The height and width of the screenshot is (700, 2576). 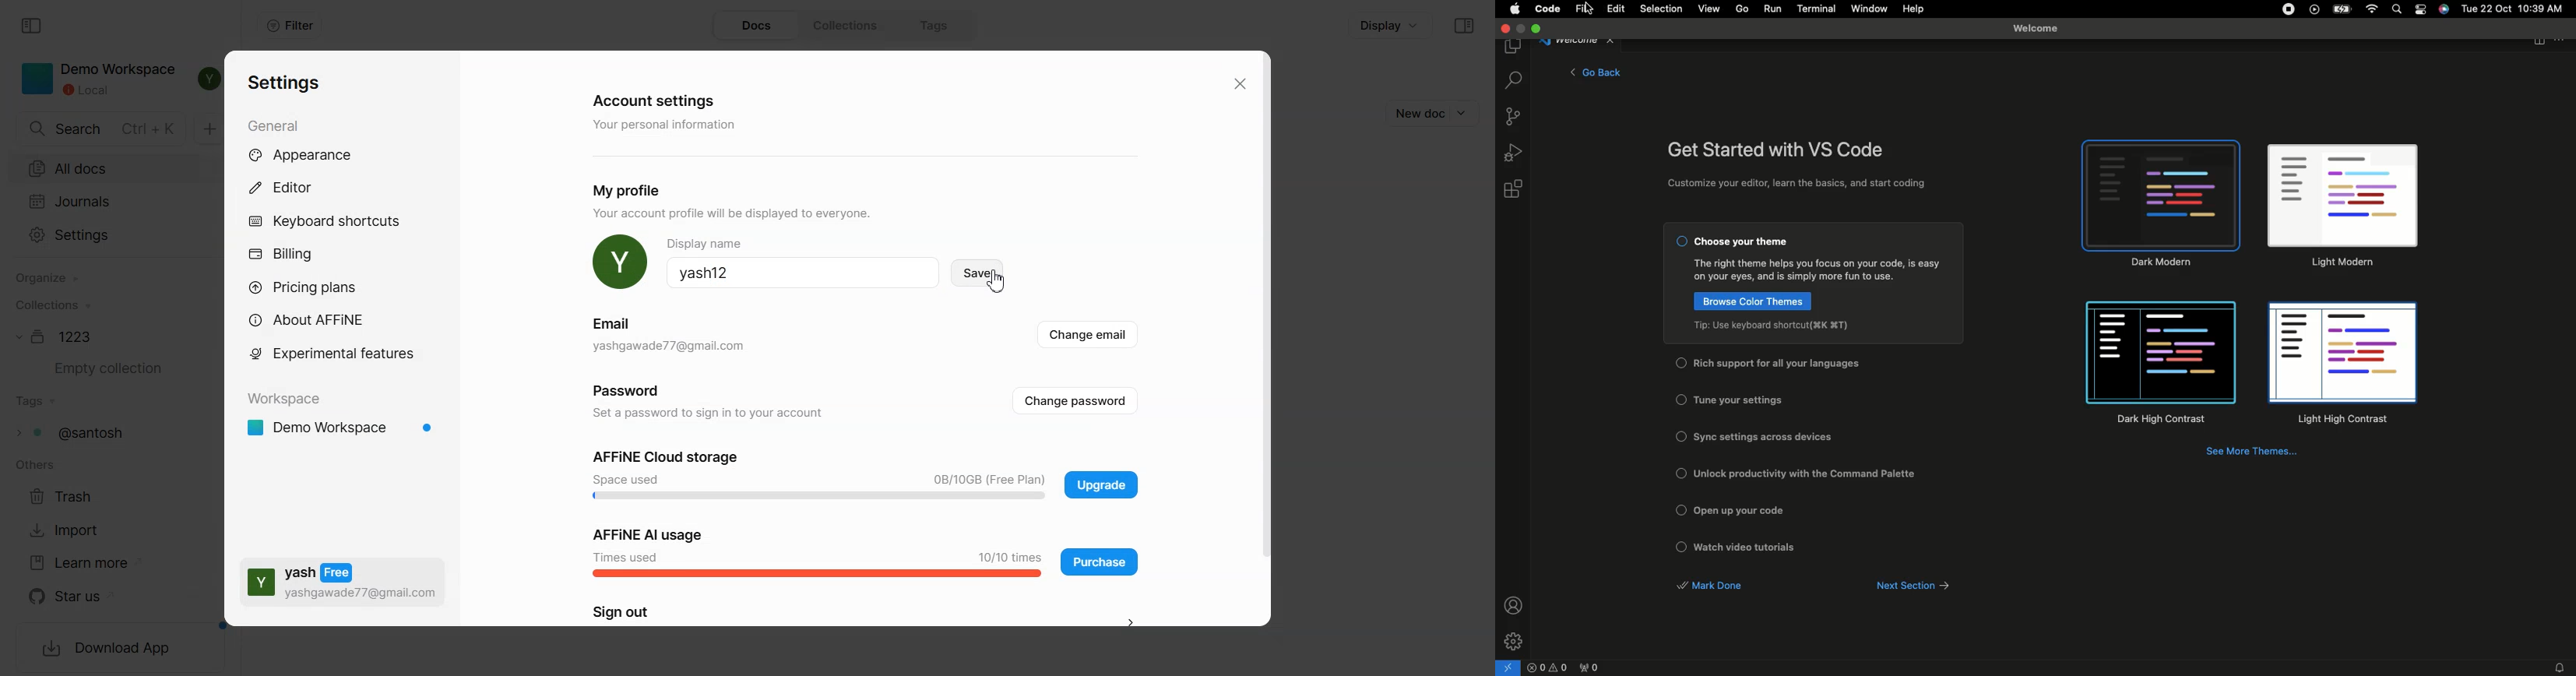 What do you see at coordinates (1585, 9) in the screenshot?
I see `File` at bounding box center [1585, 9].